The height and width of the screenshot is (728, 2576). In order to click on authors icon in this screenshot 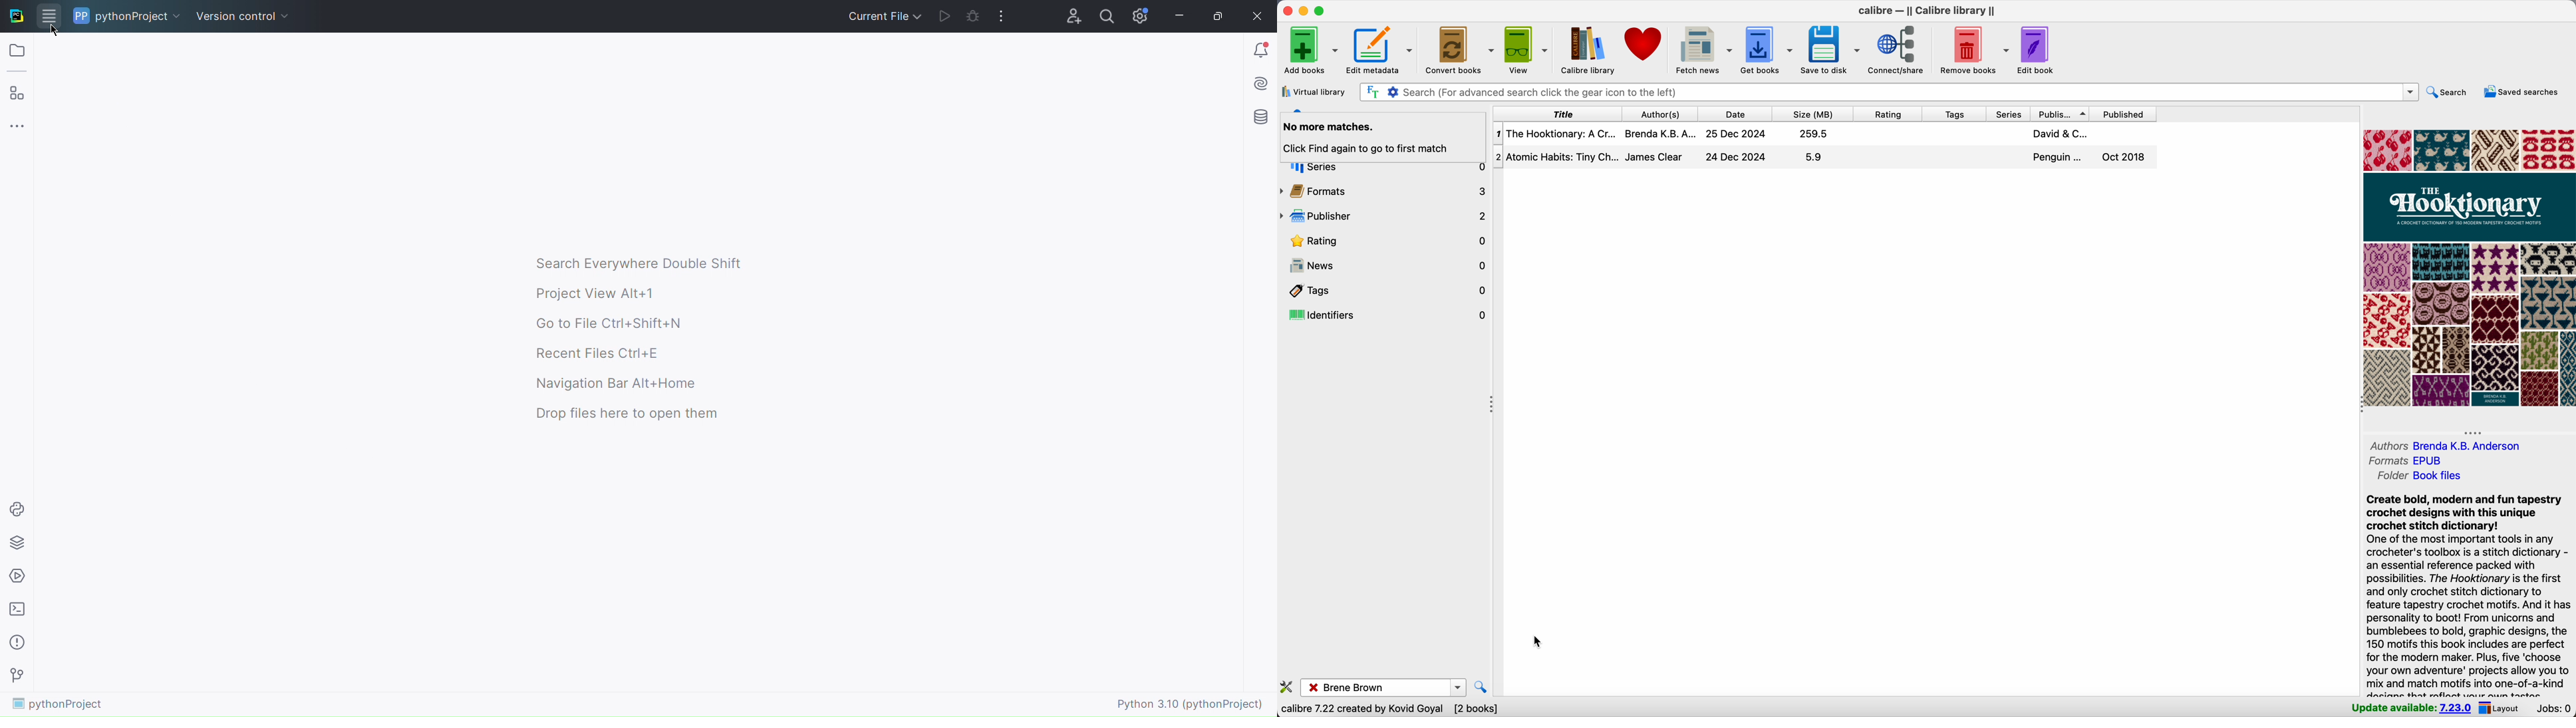, I will do `click(1300, 111)`.